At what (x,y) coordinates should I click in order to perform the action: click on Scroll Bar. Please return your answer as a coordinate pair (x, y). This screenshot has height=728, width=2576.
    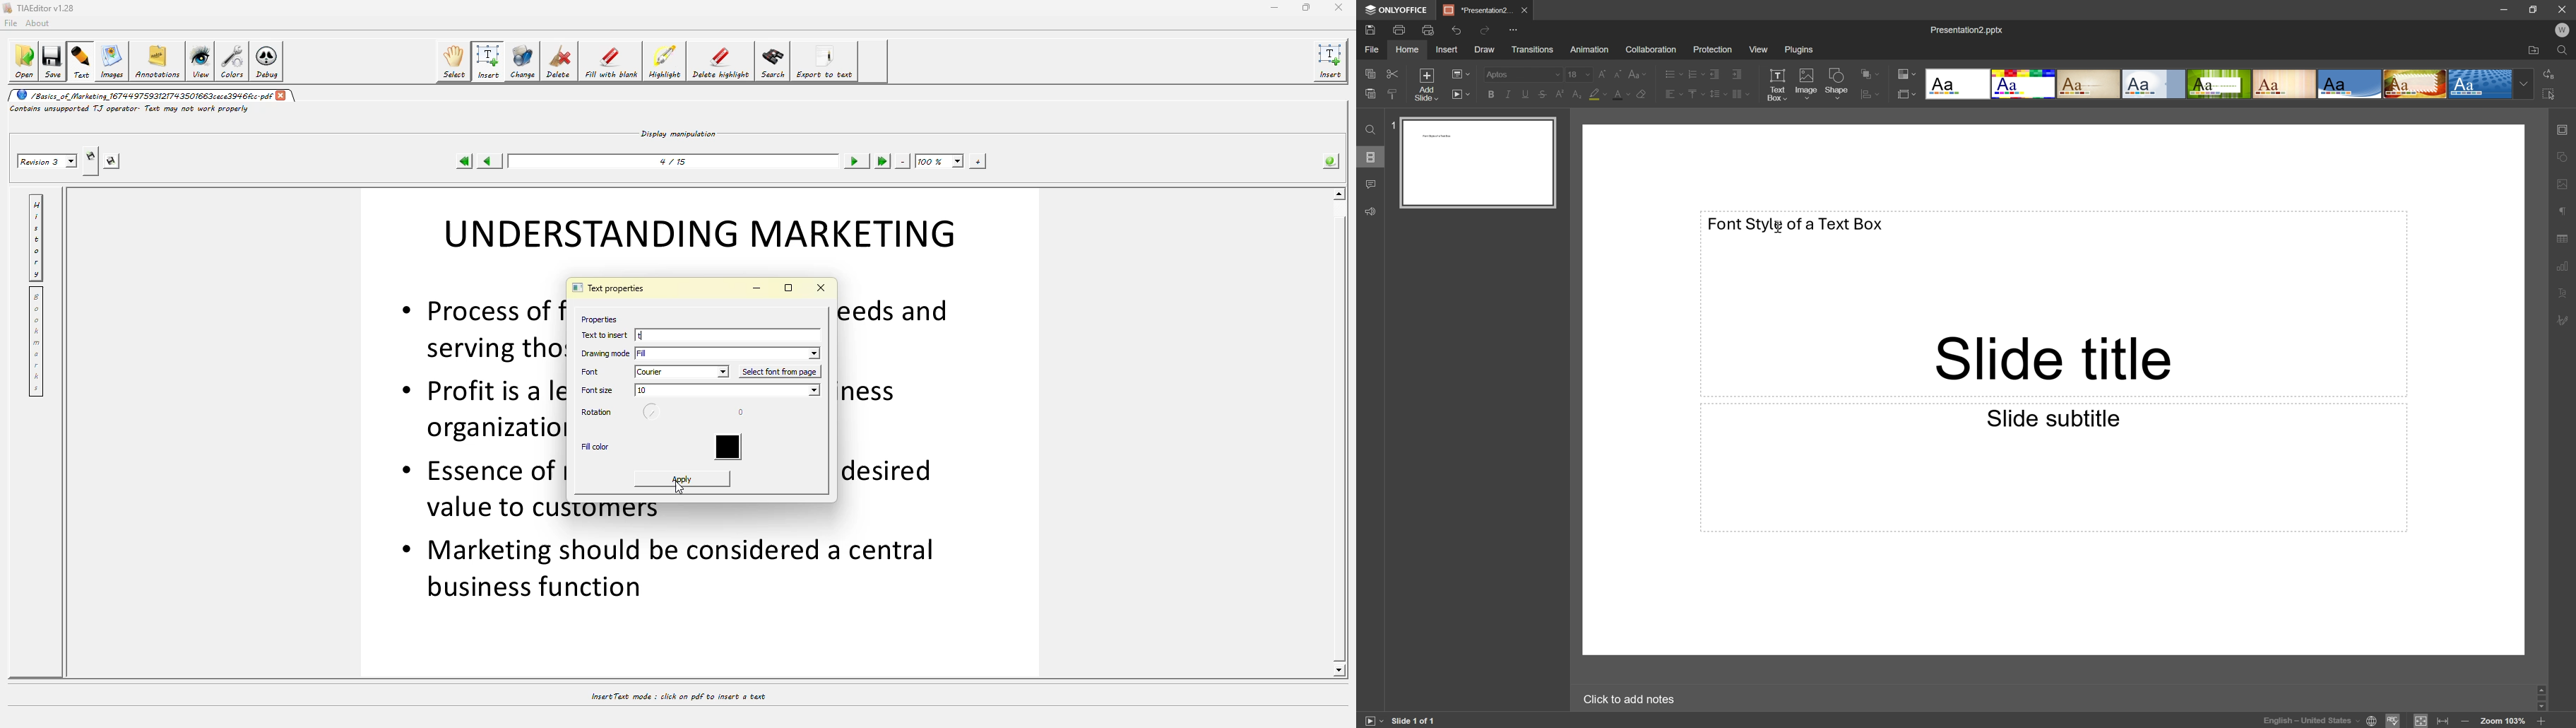
    Looking at the image, I should click on (2541, 697).